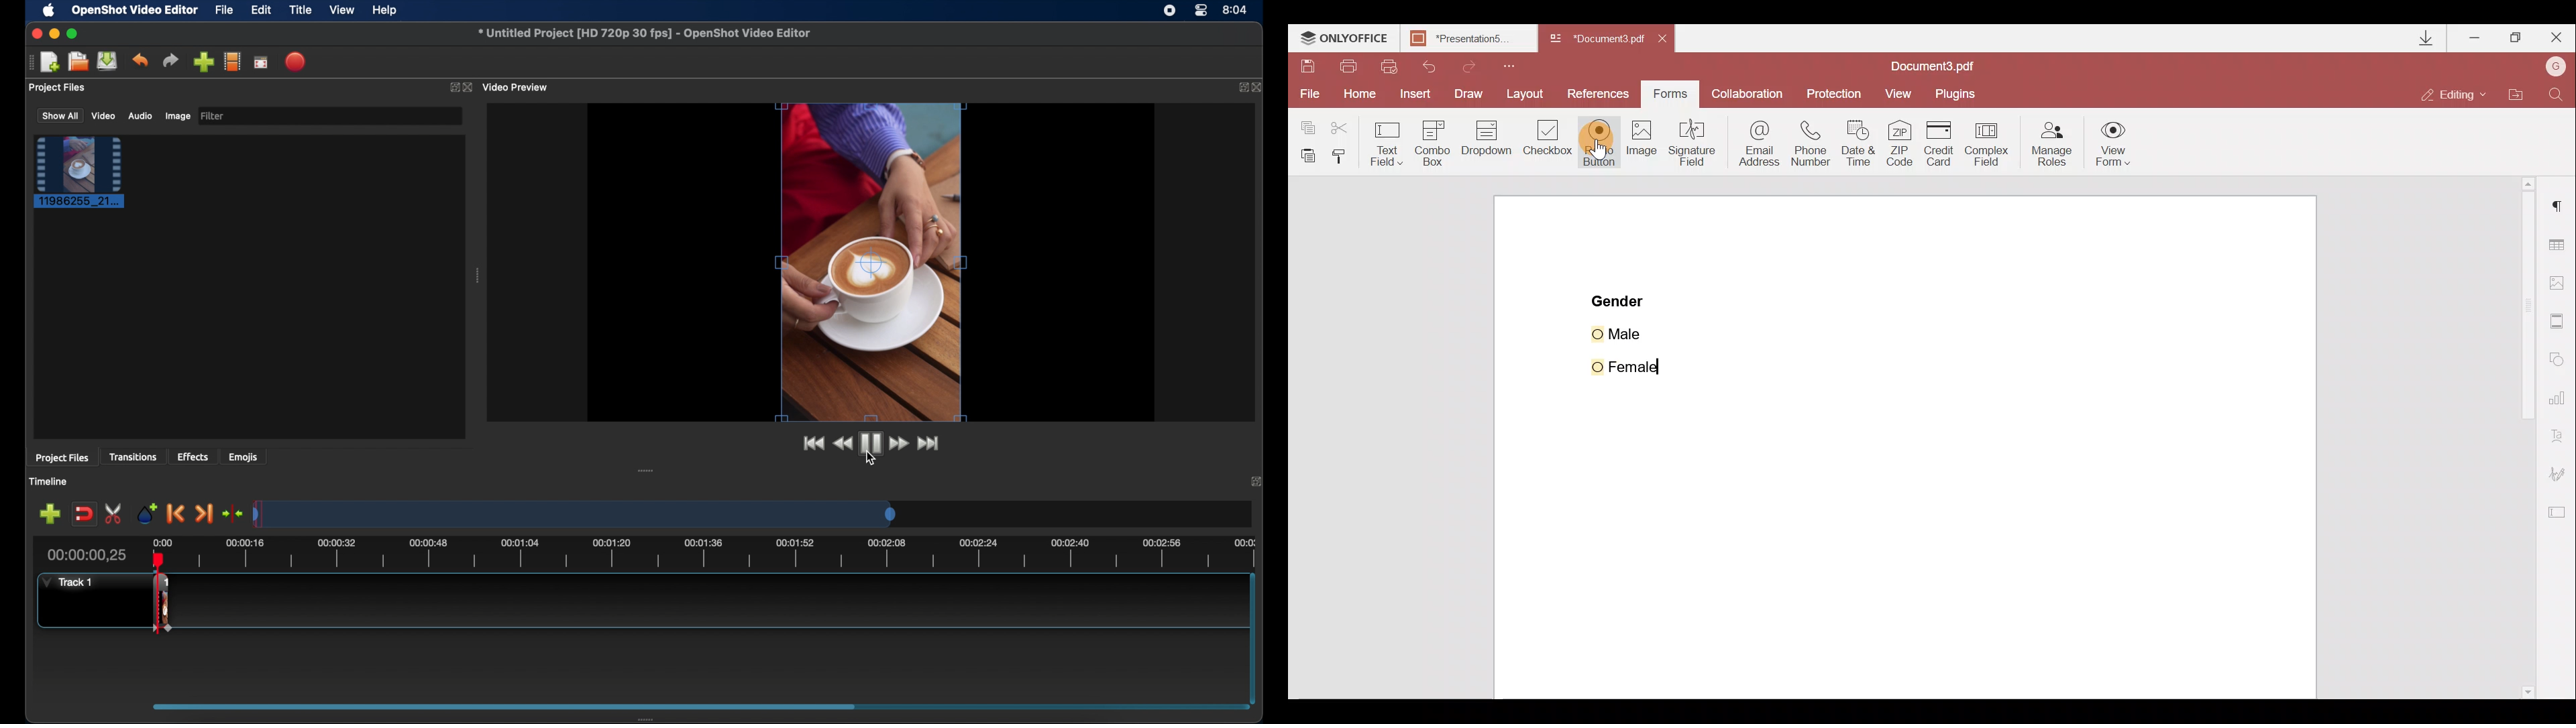  What do you see at coordinates (644, 32) in the screenshot?
I see `file name` at bounding box center [644, 32].